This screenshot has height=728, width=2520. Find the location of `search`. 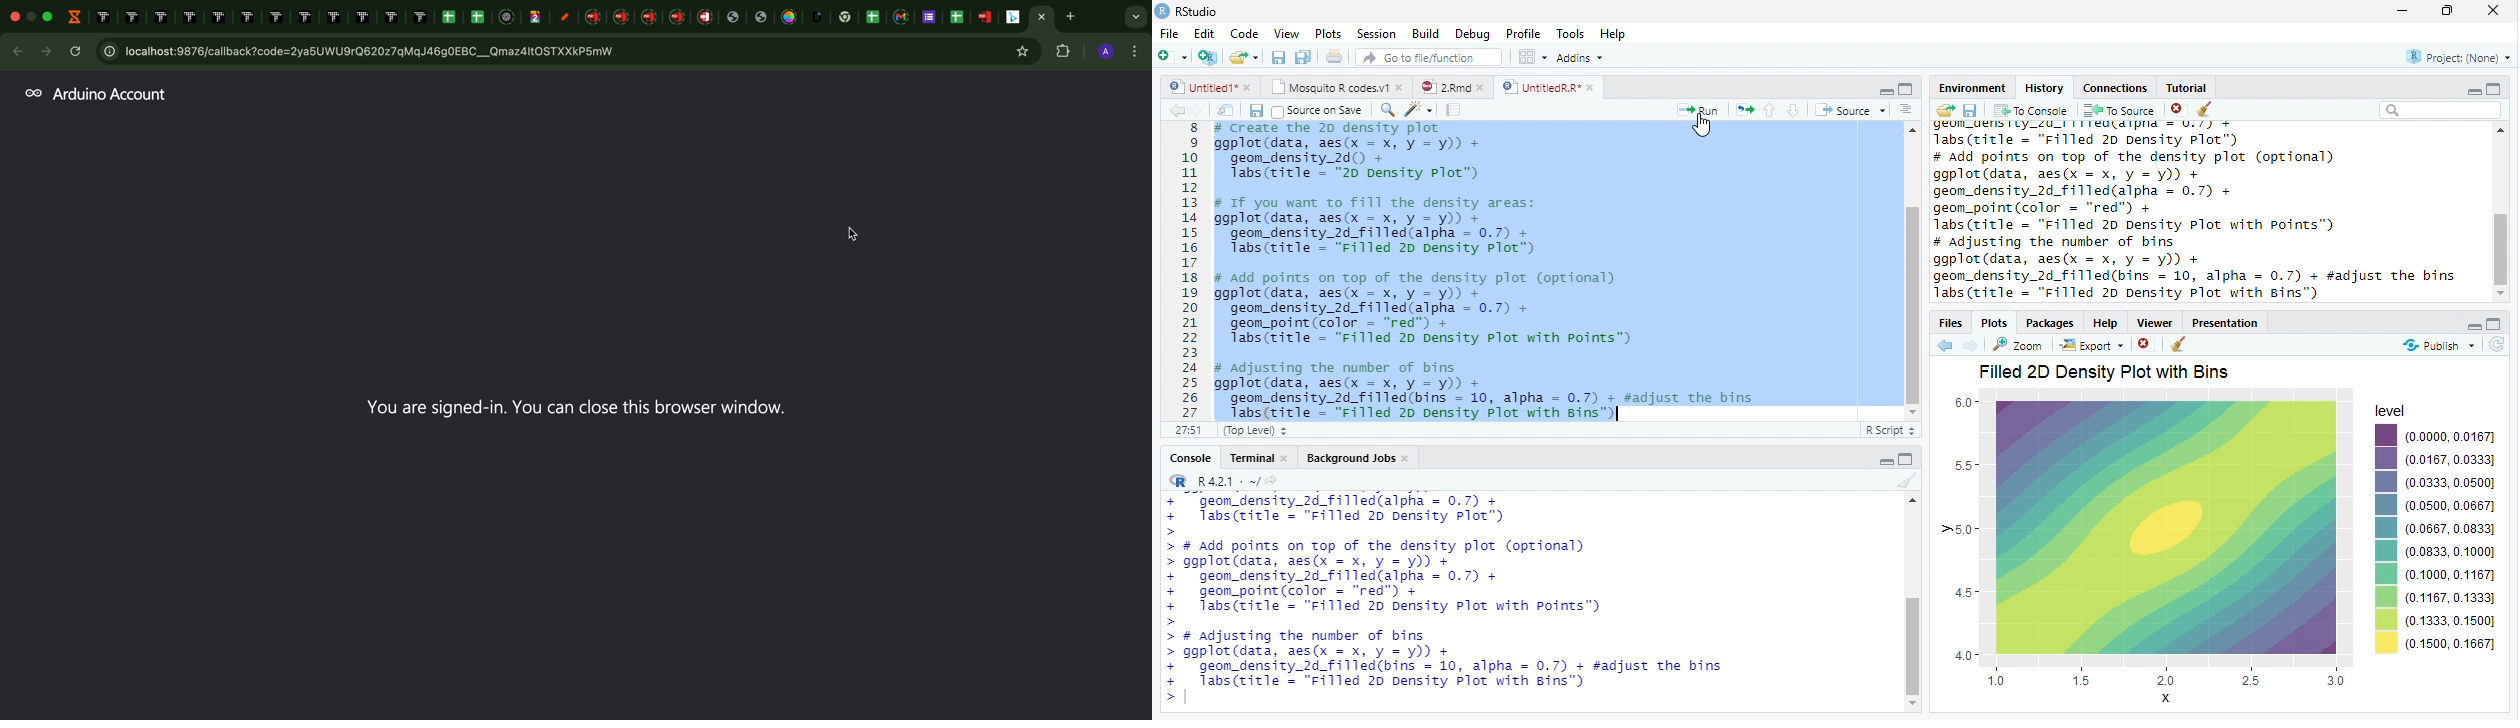

search is located at coordinates (1384, 109).